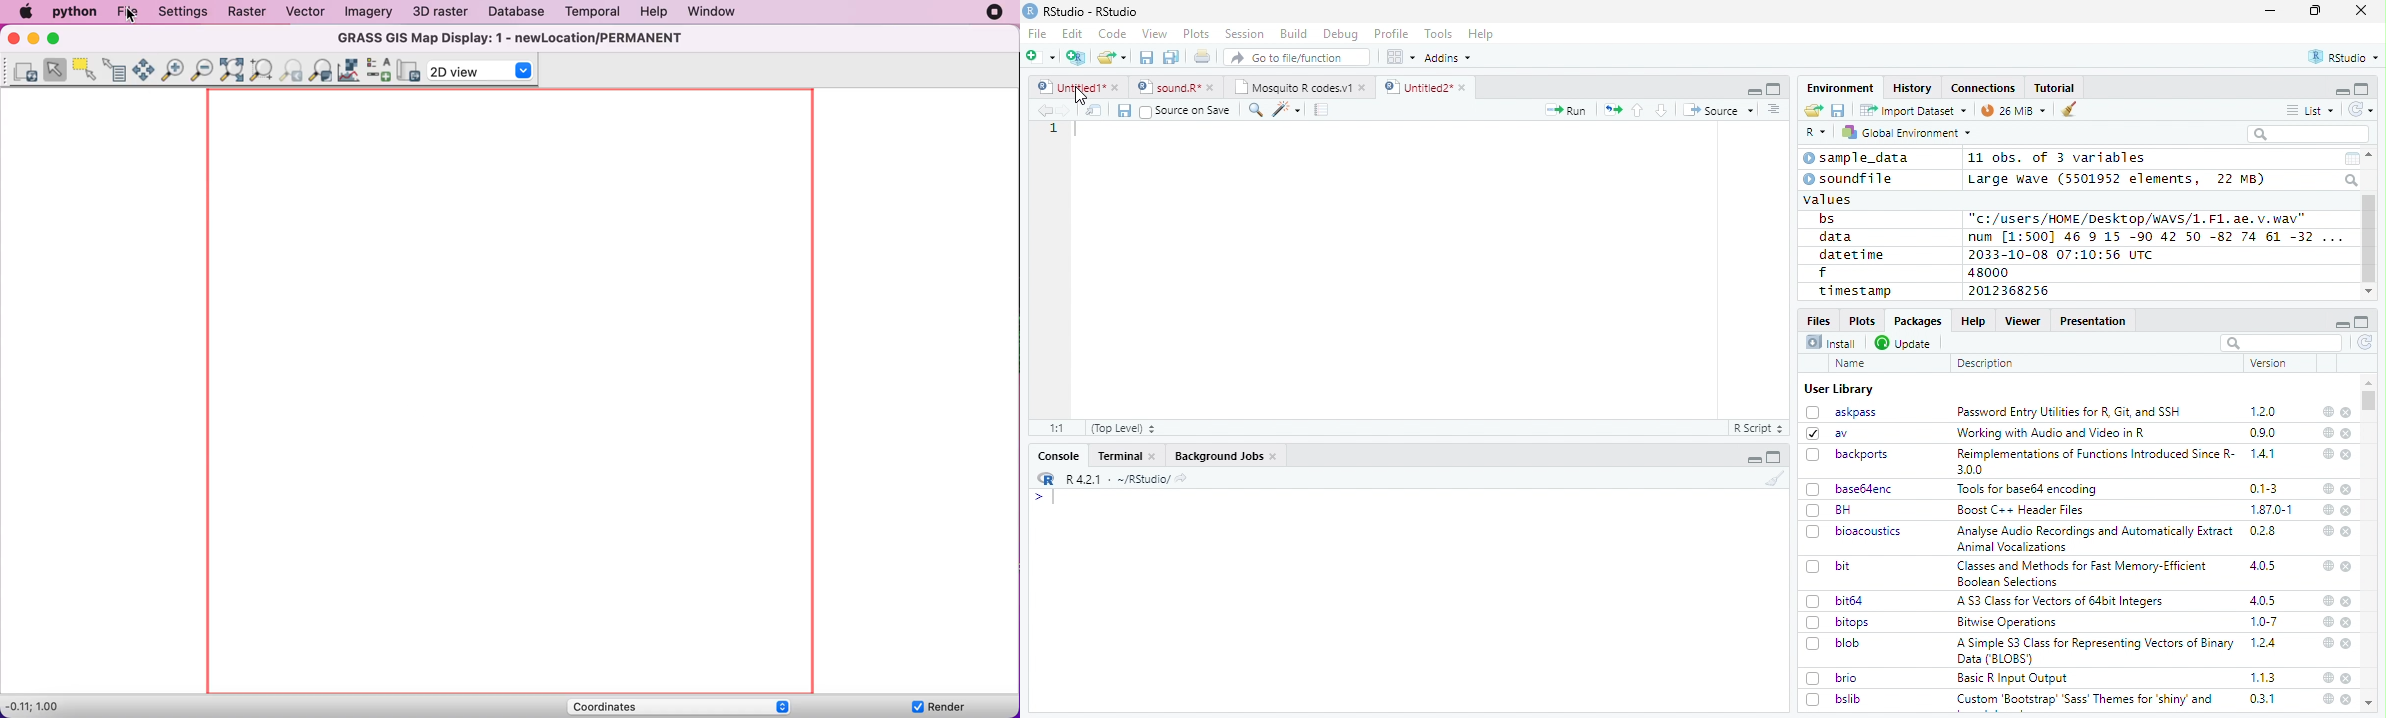 Image resolution: width=2408 pixels, height=728 pixels. What do you see at coordinates (2267, 488) in the screenshot?
I see `0.1-3` at bounding box center [2267, 488].